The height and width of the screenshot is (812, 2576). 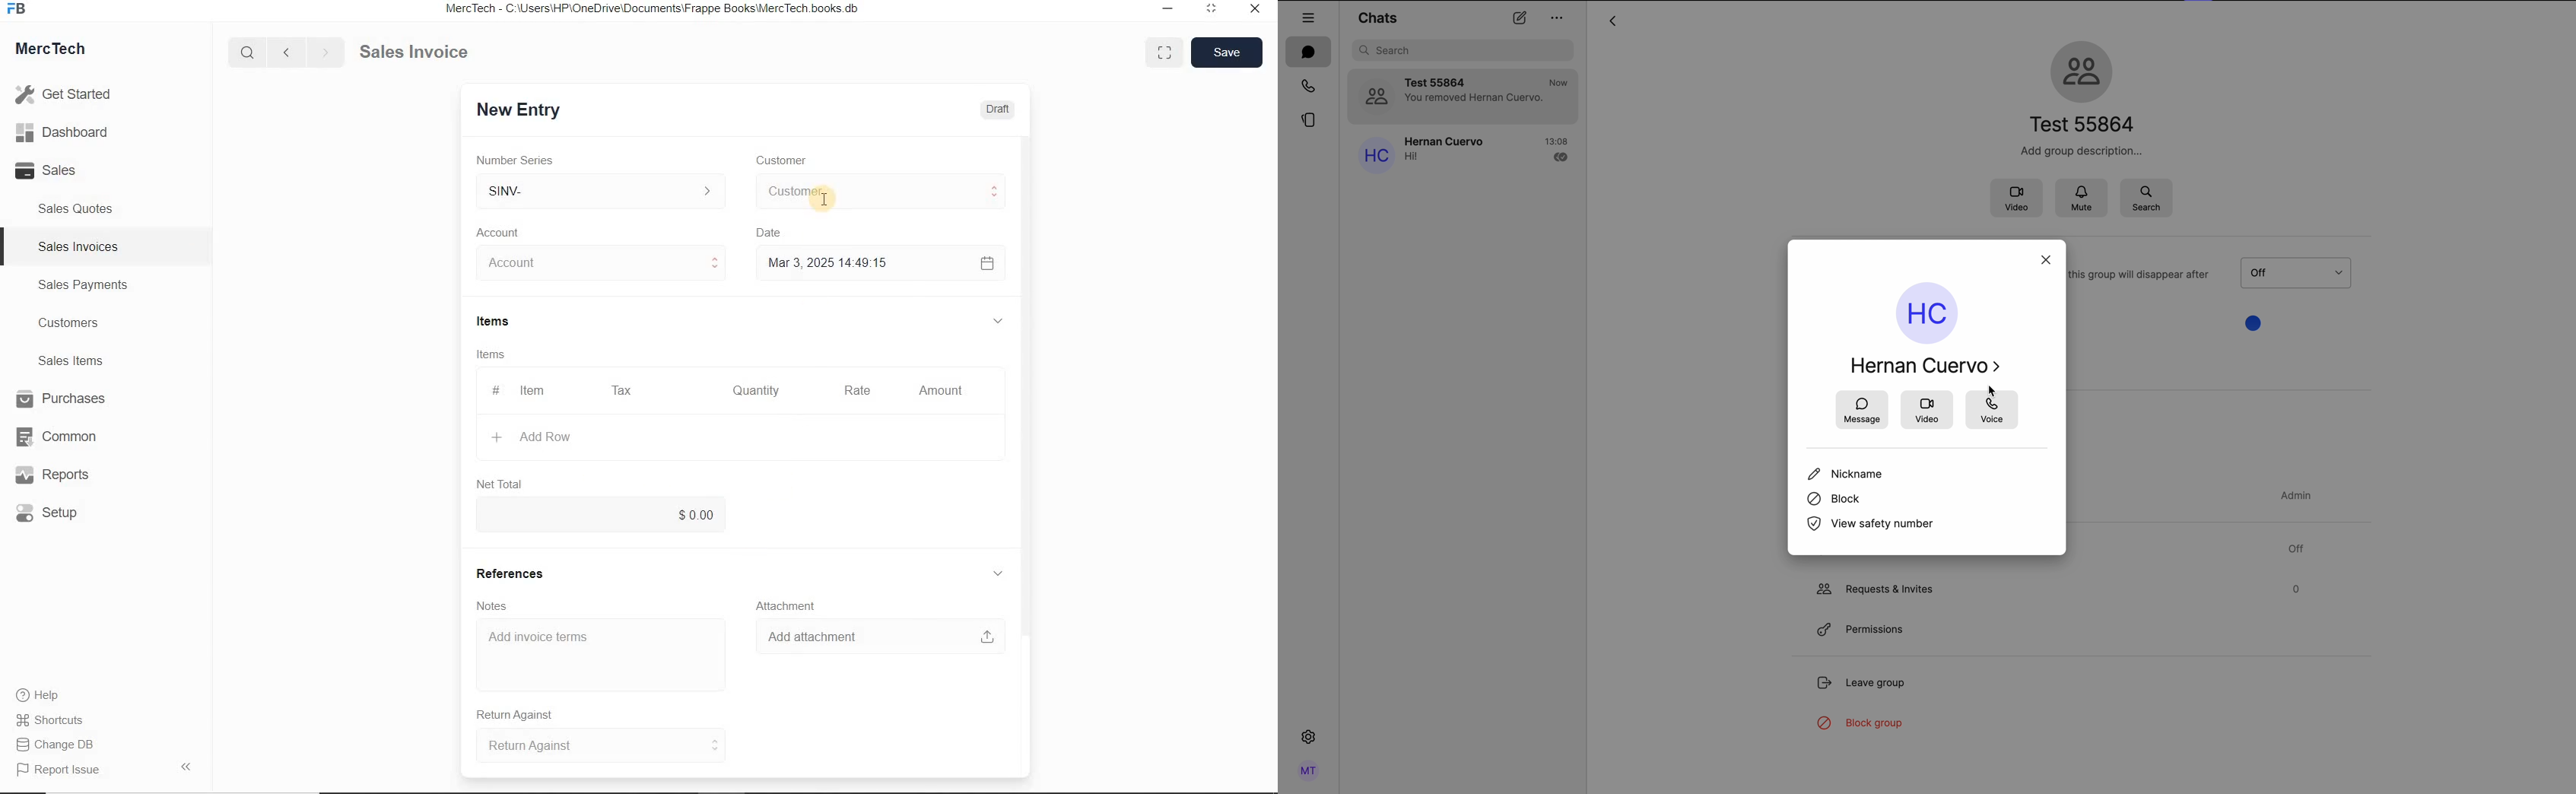 What do you see at coordinates (501, 233) in the screenshot?
I see `Account` at bounding box center [501, 233].